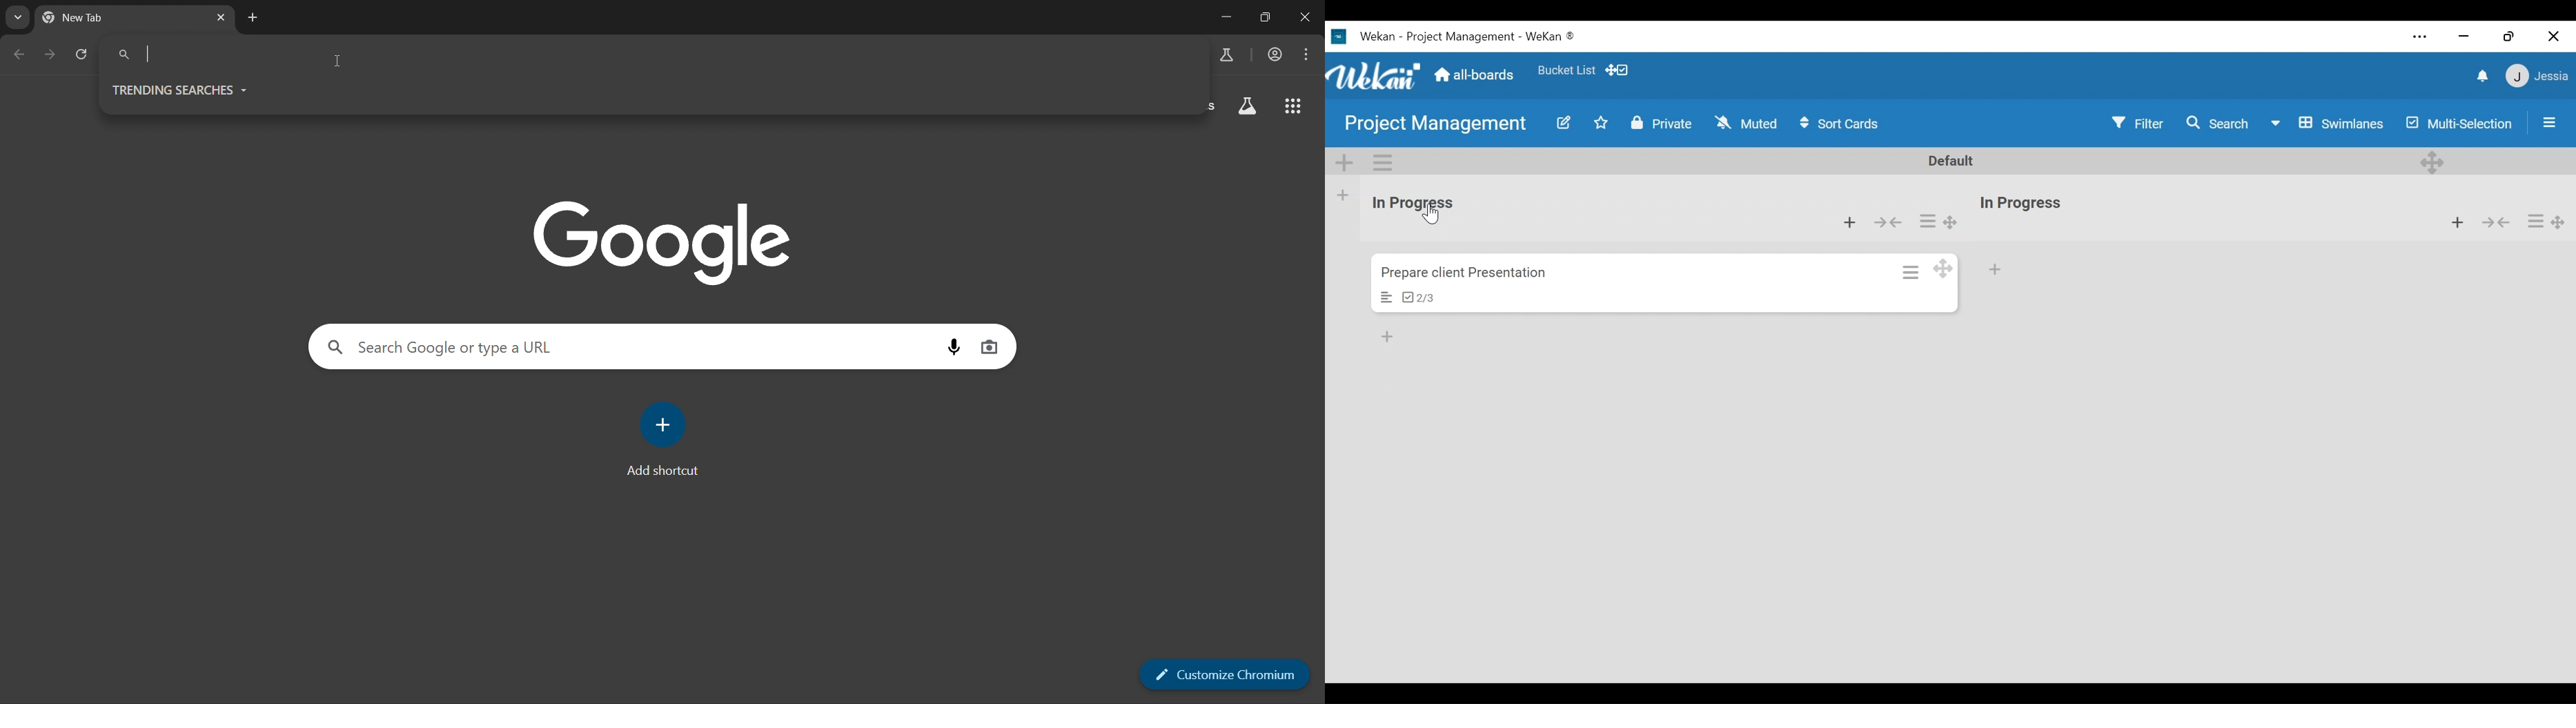  What do you see at coordinates (956, 347) in the screenshot?
I see `voice search` at bounding box center [956, 347].